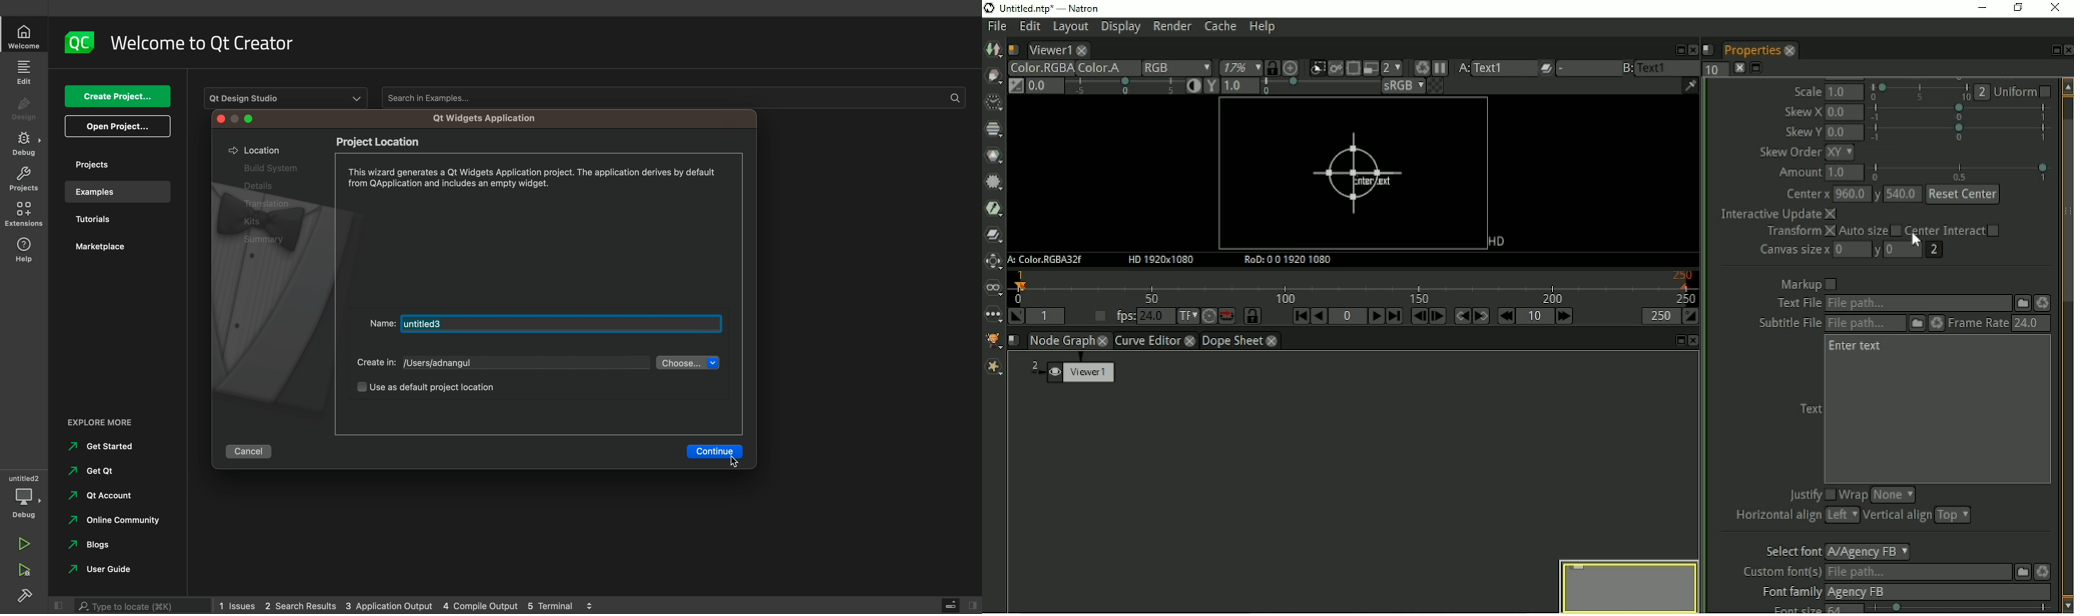  I want to click on home, so click(26, 36).